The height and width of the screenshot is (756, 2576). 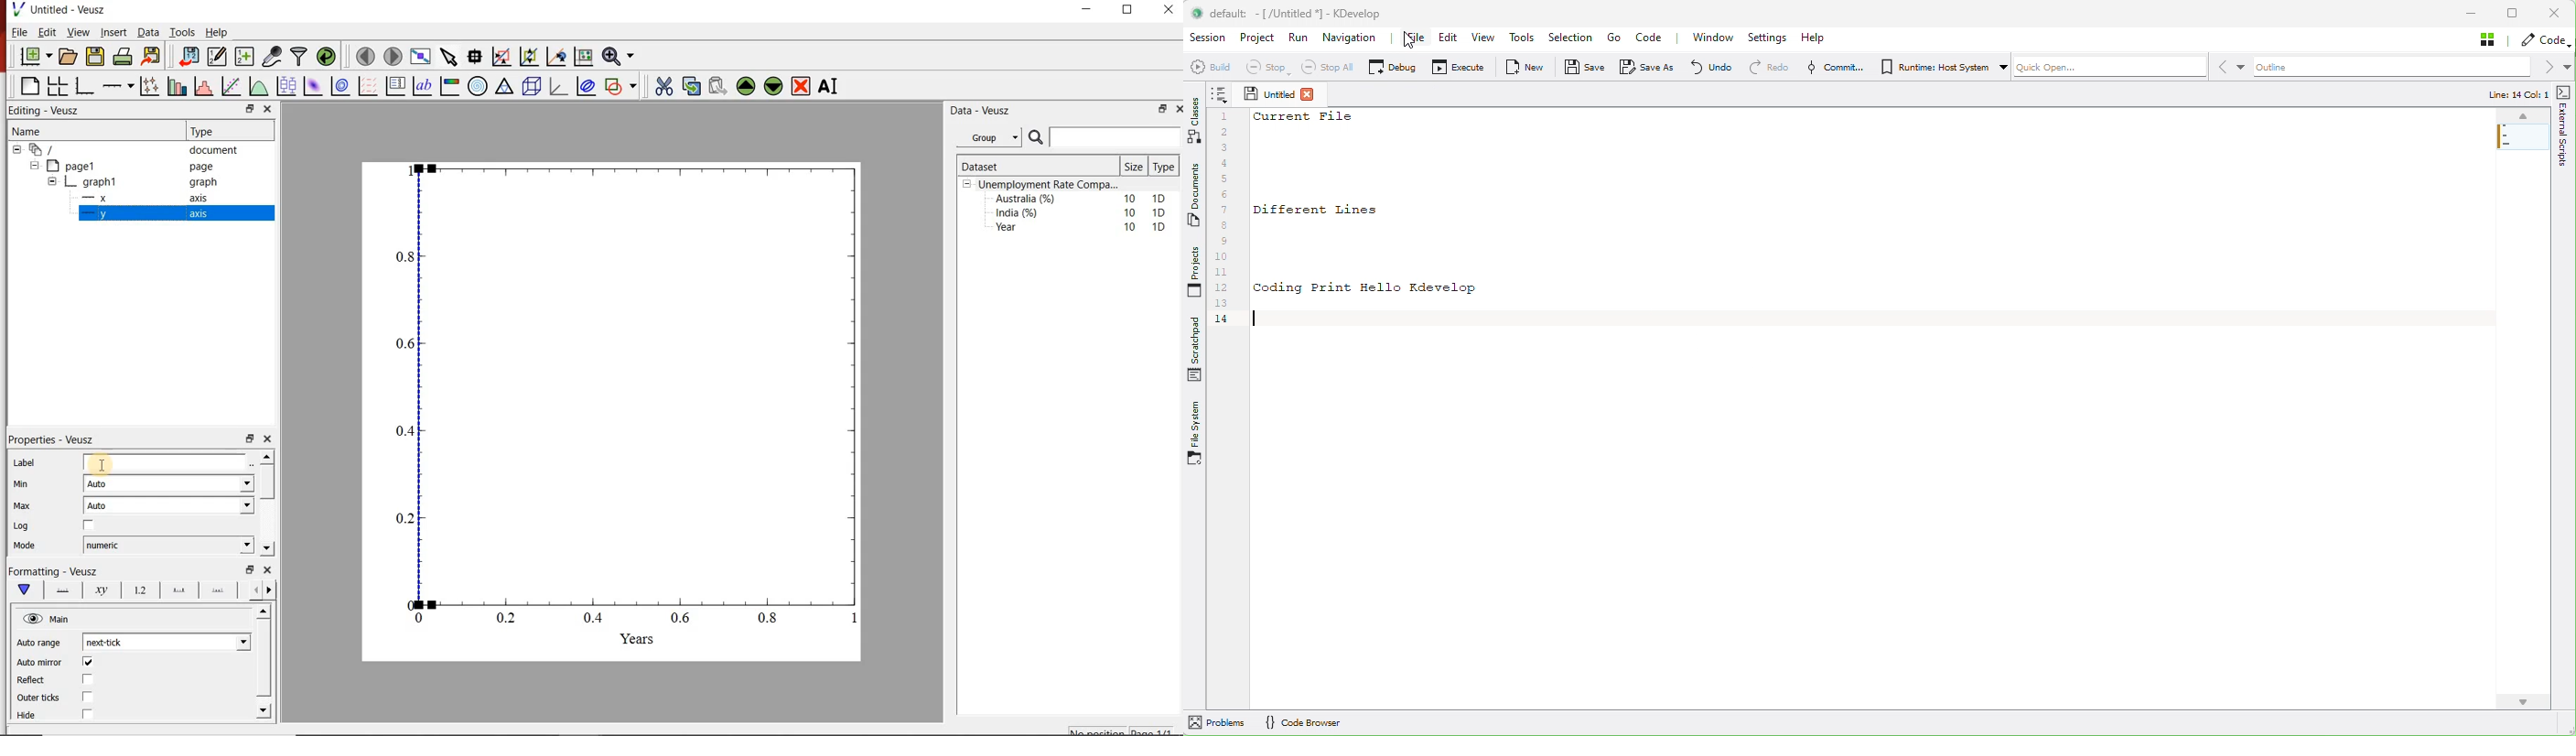 I want to click on caputure remote data, so click(x=273, y=56).